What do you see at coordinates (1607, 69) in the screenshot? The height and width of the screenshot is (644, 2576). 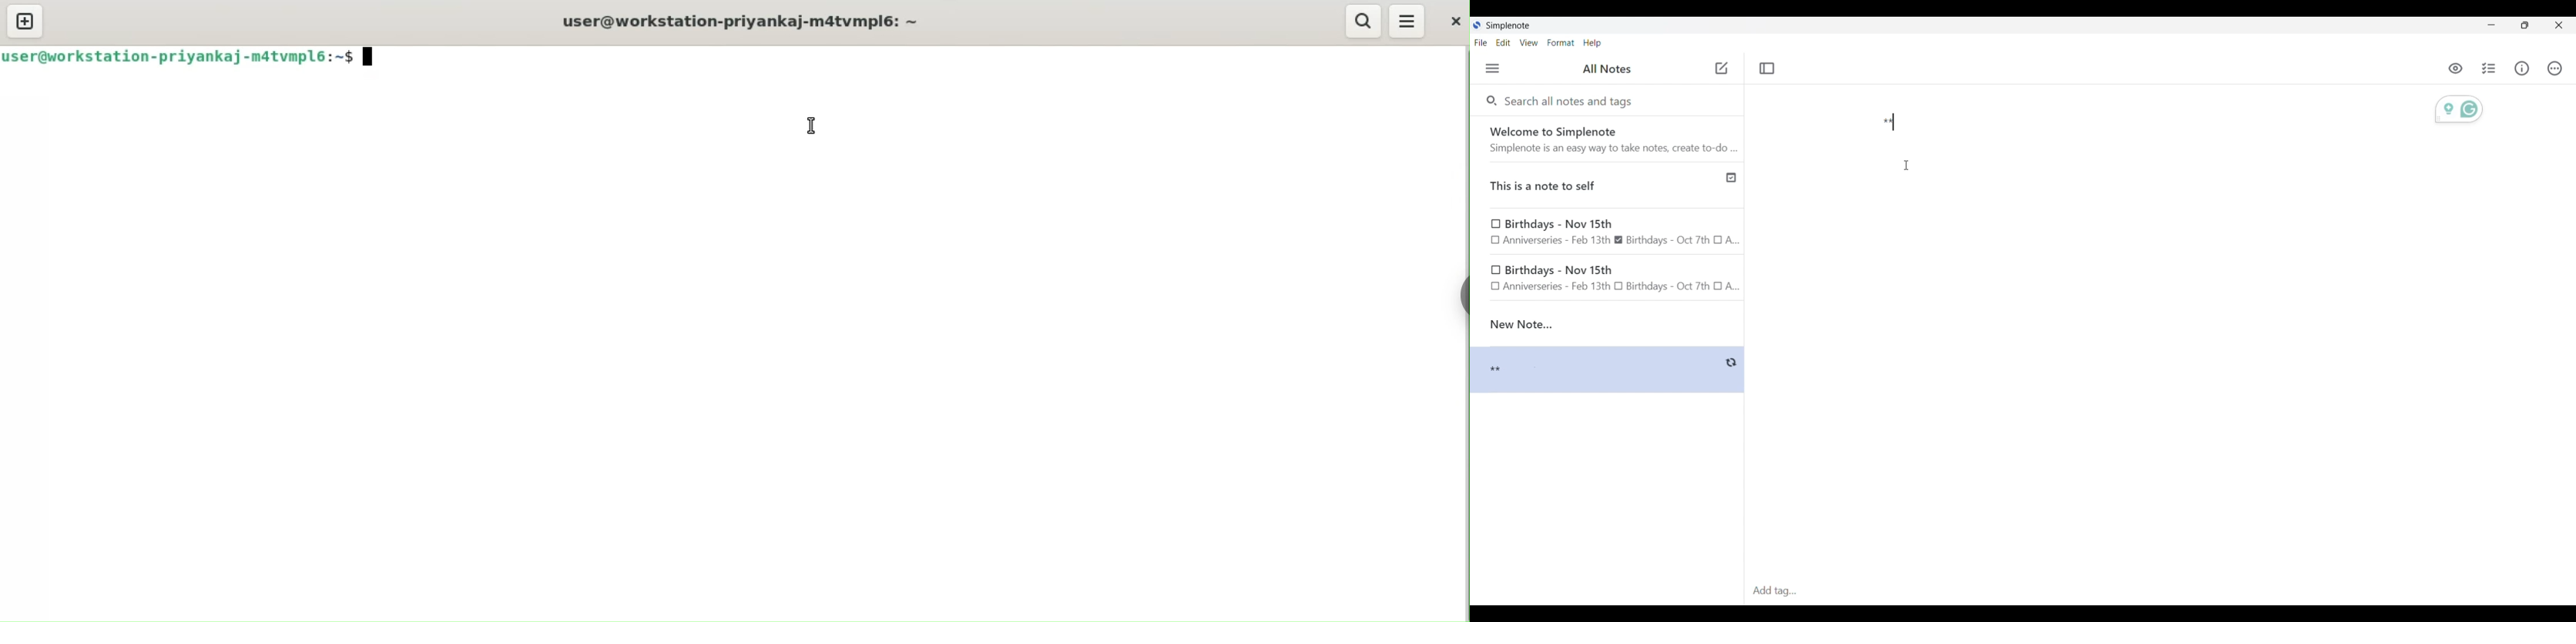 I see `Title of left side panel` at bounding box center [1607, 69].